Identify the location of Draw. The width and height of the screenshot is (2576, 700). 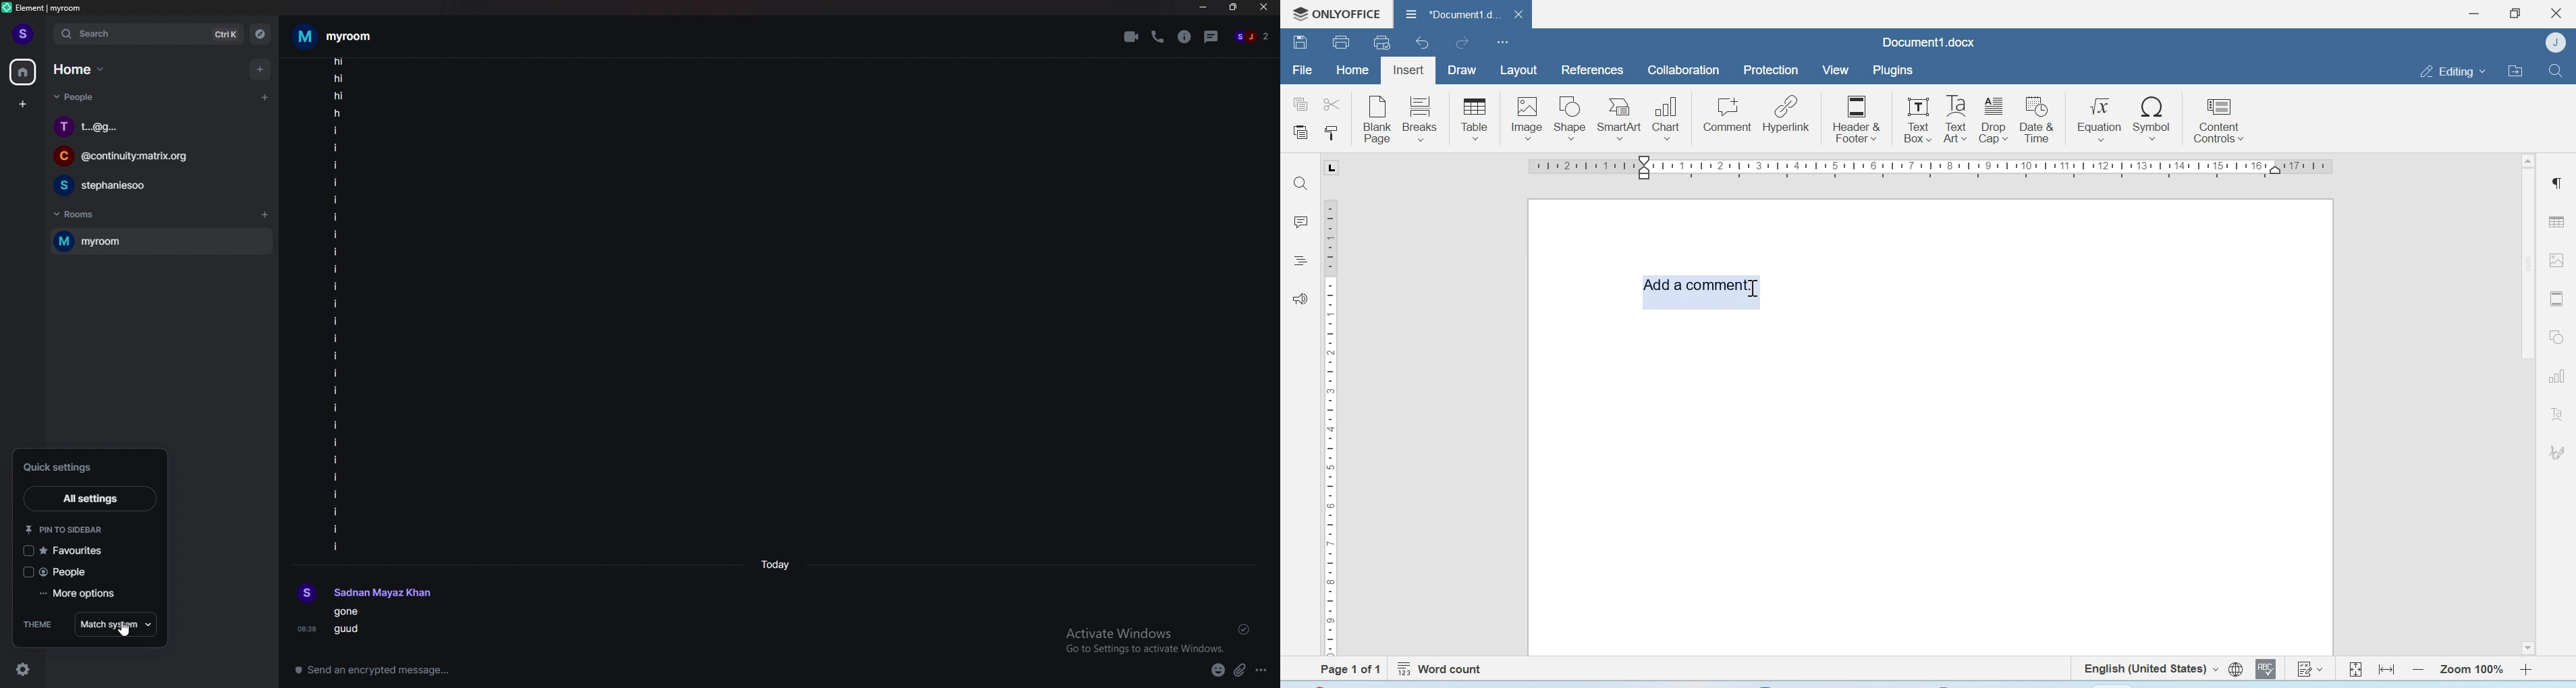
(1462, 71).